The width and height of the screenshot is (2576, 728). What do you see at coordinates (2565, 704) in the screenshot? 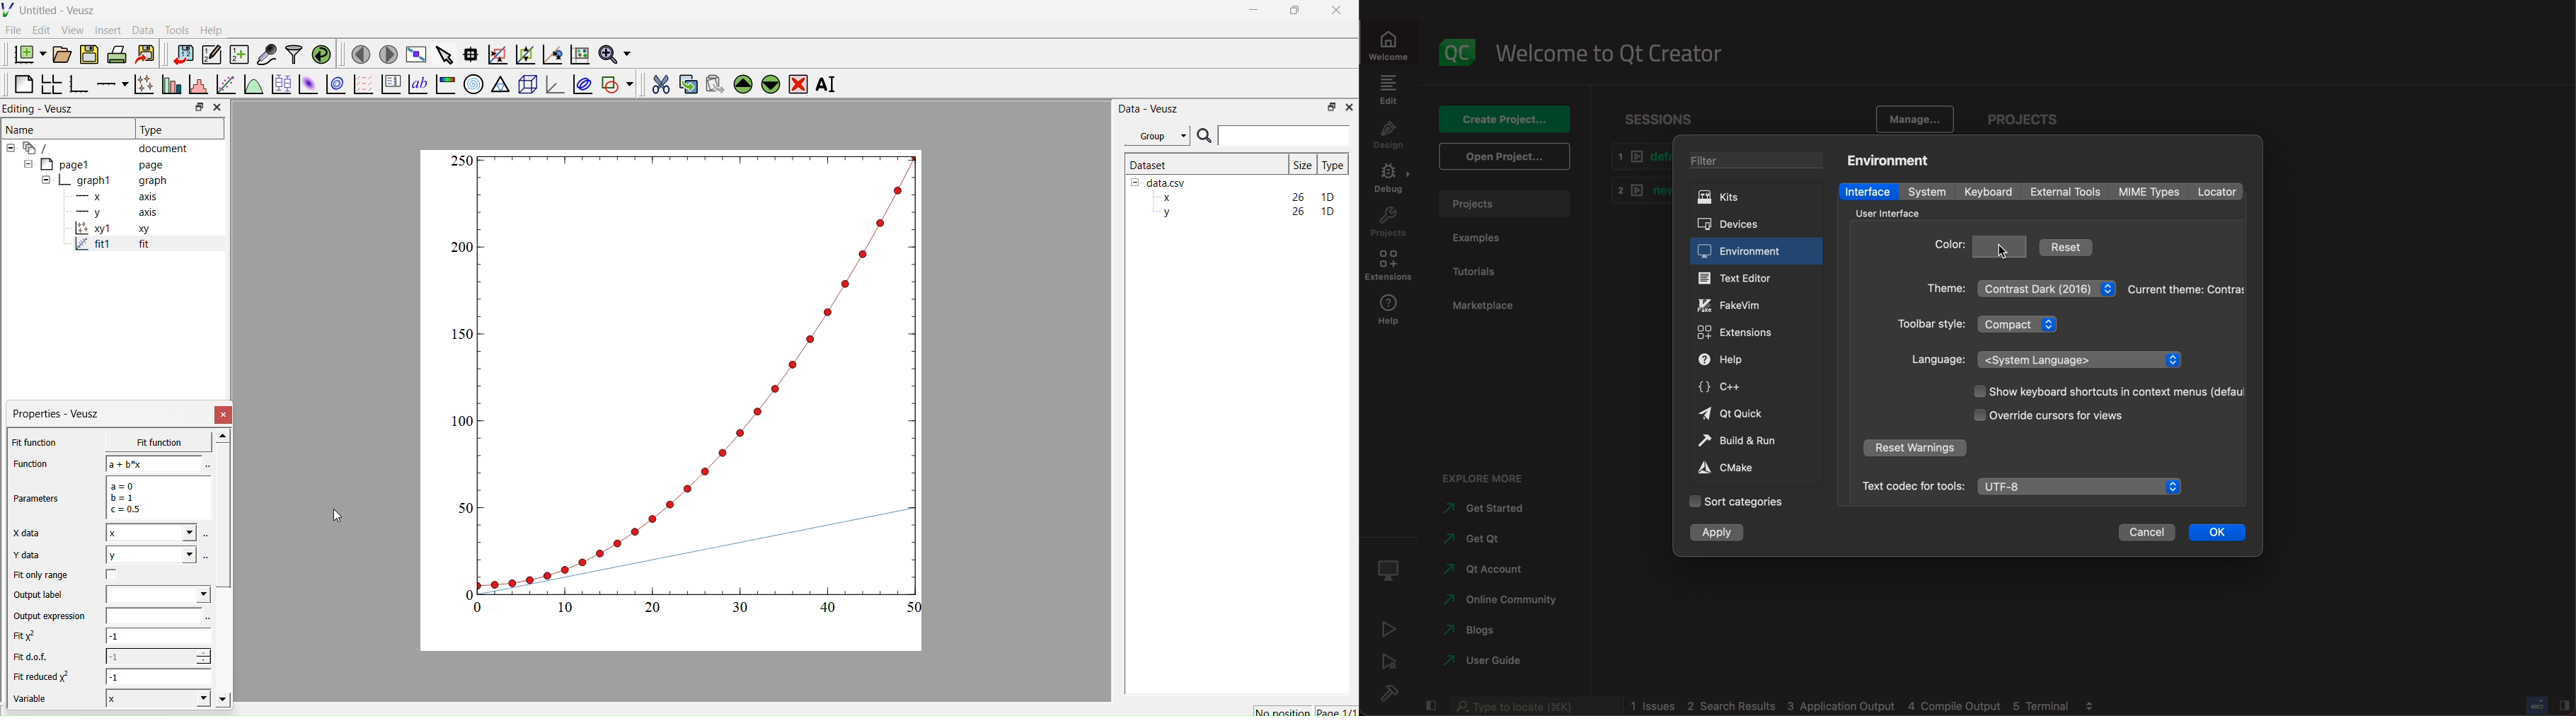
I see `hide/show right side bar` at bounding box center [2565, 704].